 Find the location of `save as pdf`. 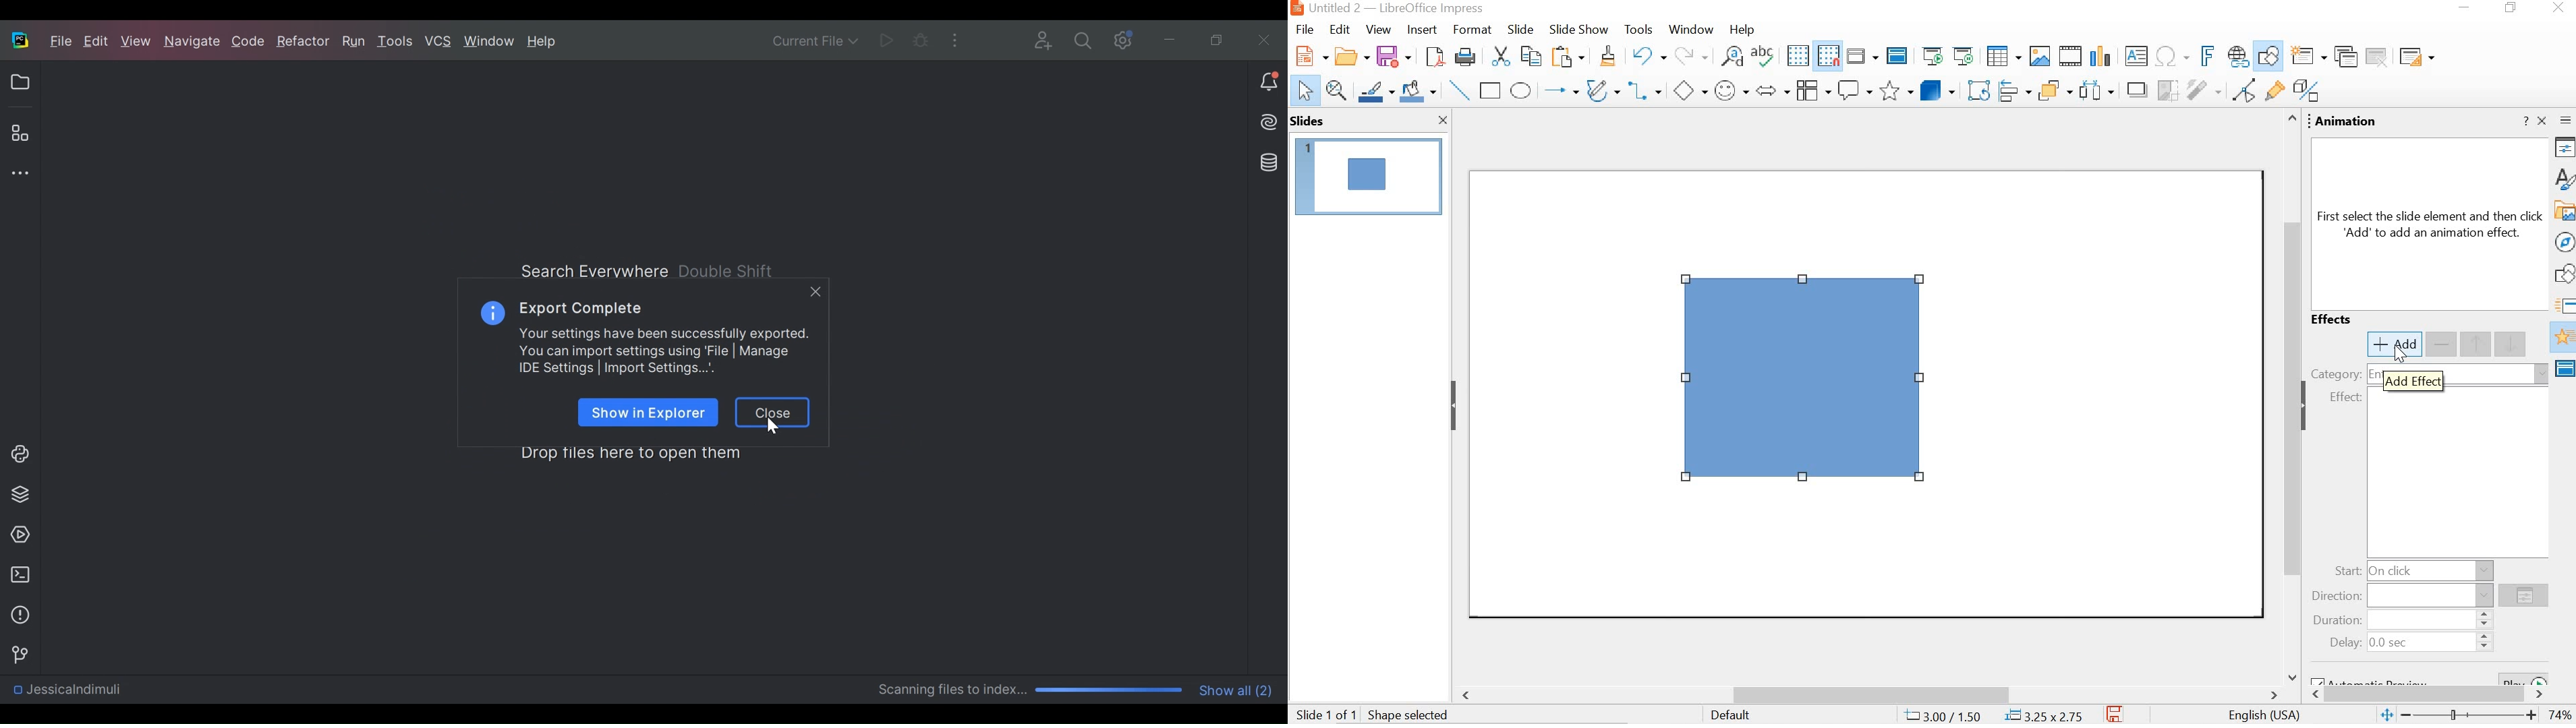

save as pdf is located at coordinates (1435, 57).